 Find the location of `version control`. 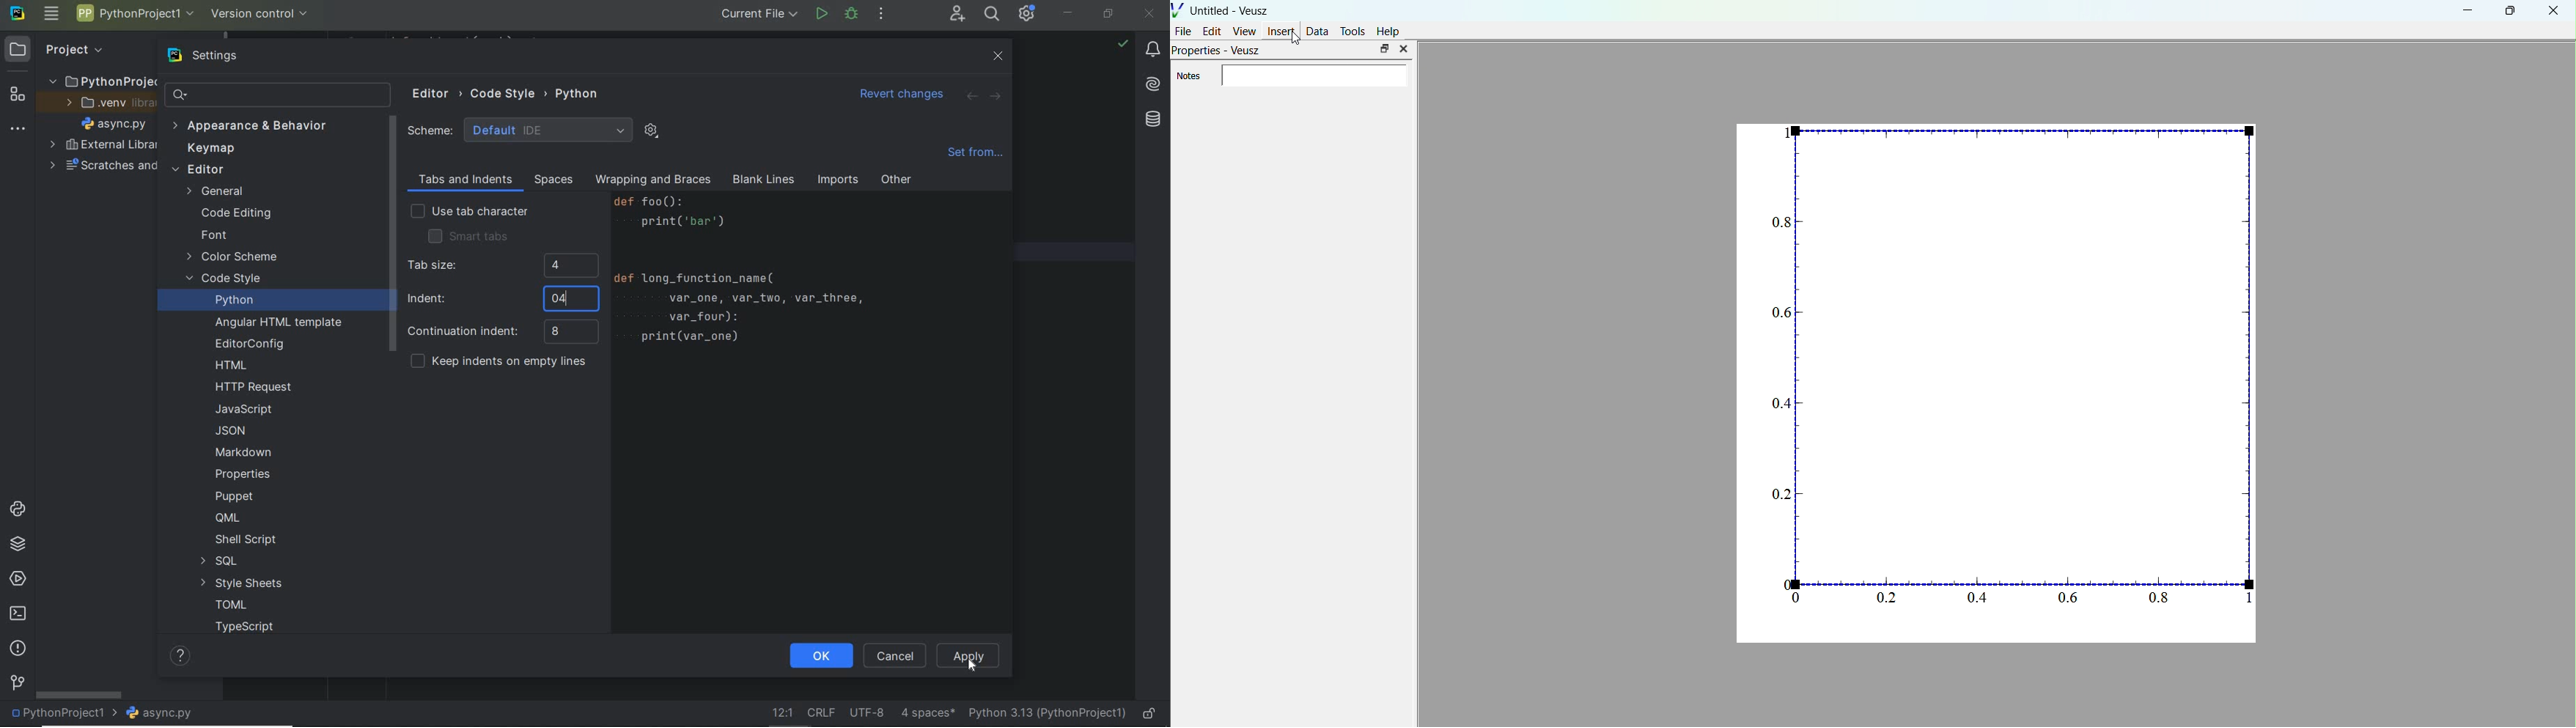

version control is located at coordinates (17, 685).